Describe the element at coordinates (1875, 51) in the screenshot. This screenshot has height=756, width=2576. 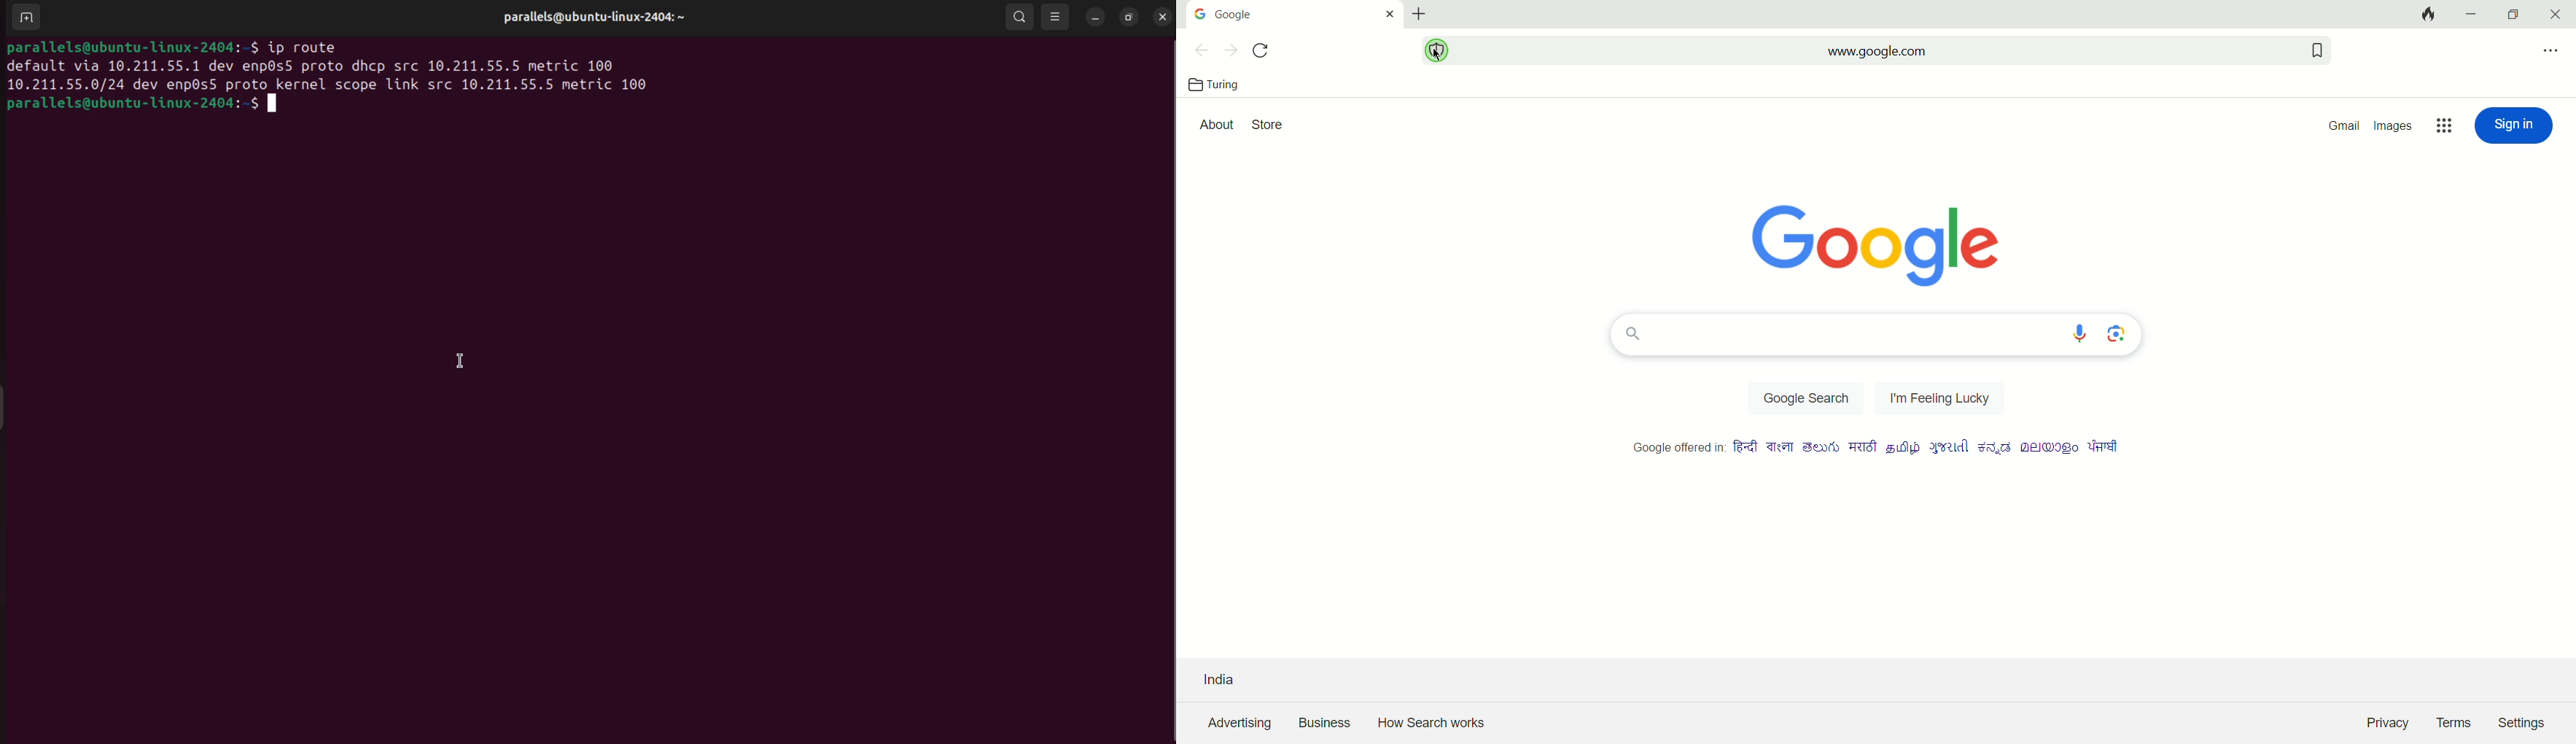
I see `www.google.com` at that location.